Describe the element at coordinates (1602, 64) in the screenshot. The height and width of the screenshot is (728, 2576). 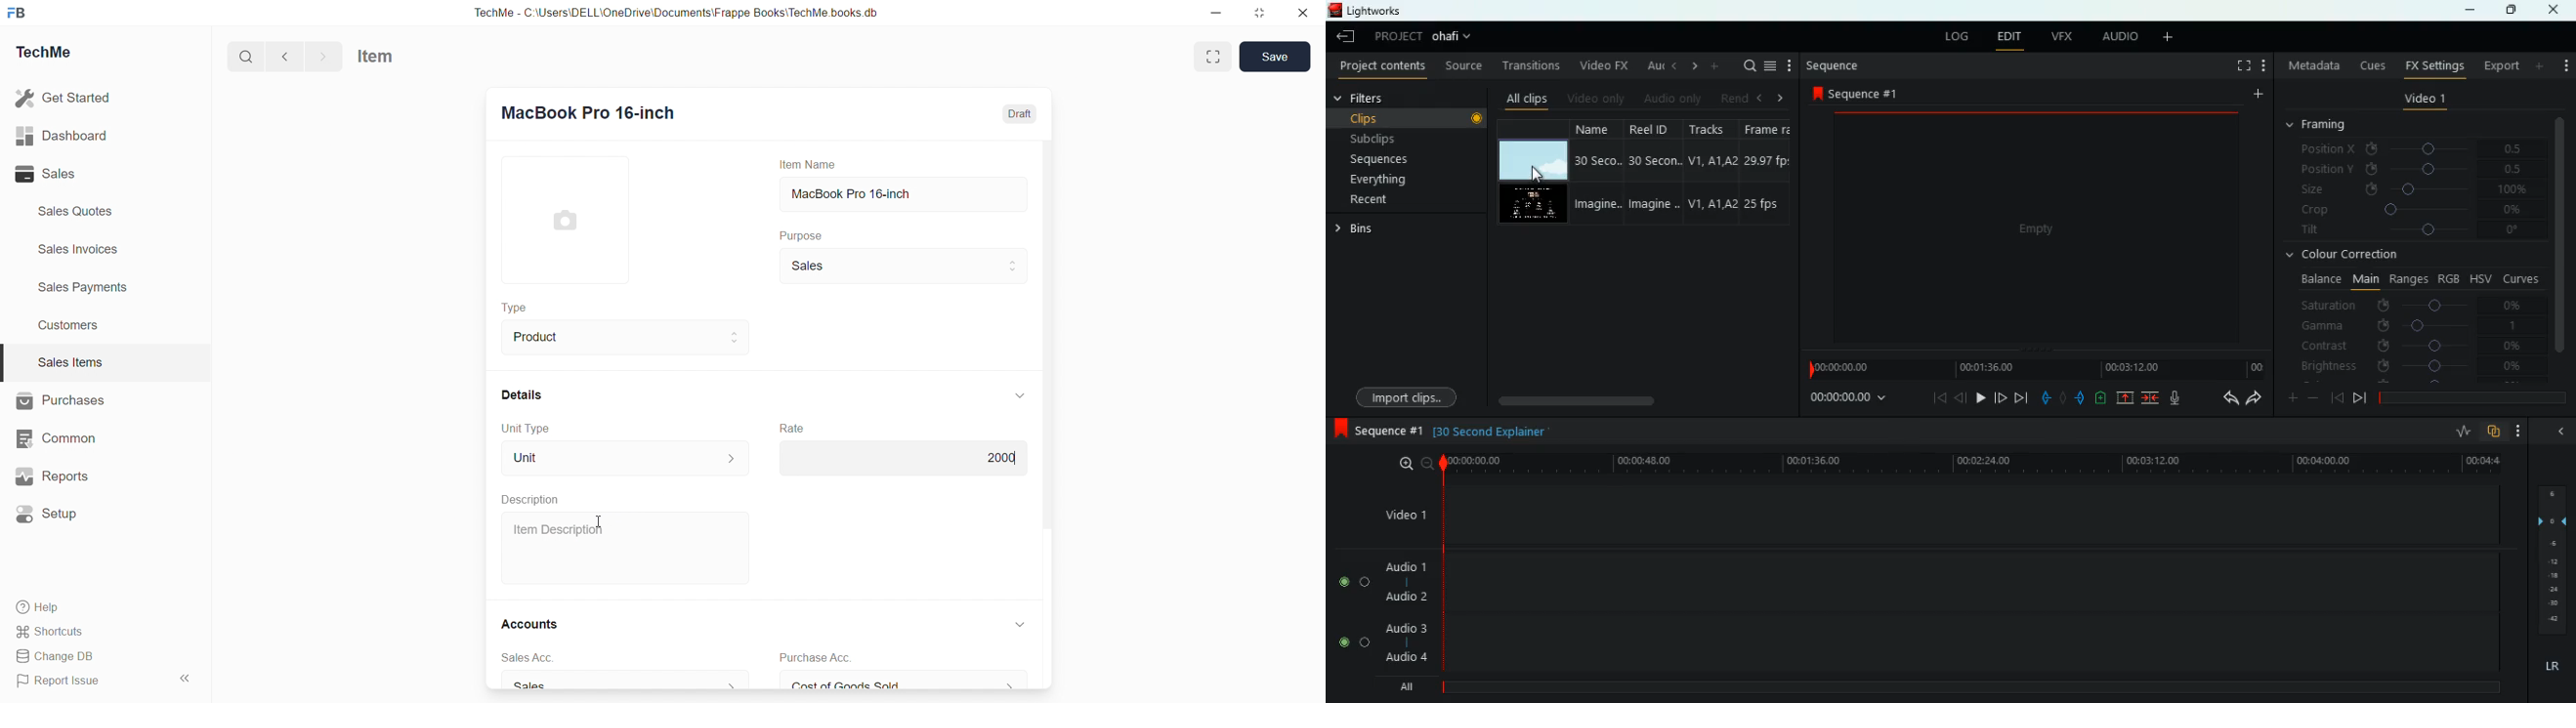
I see `video fx` at that location.